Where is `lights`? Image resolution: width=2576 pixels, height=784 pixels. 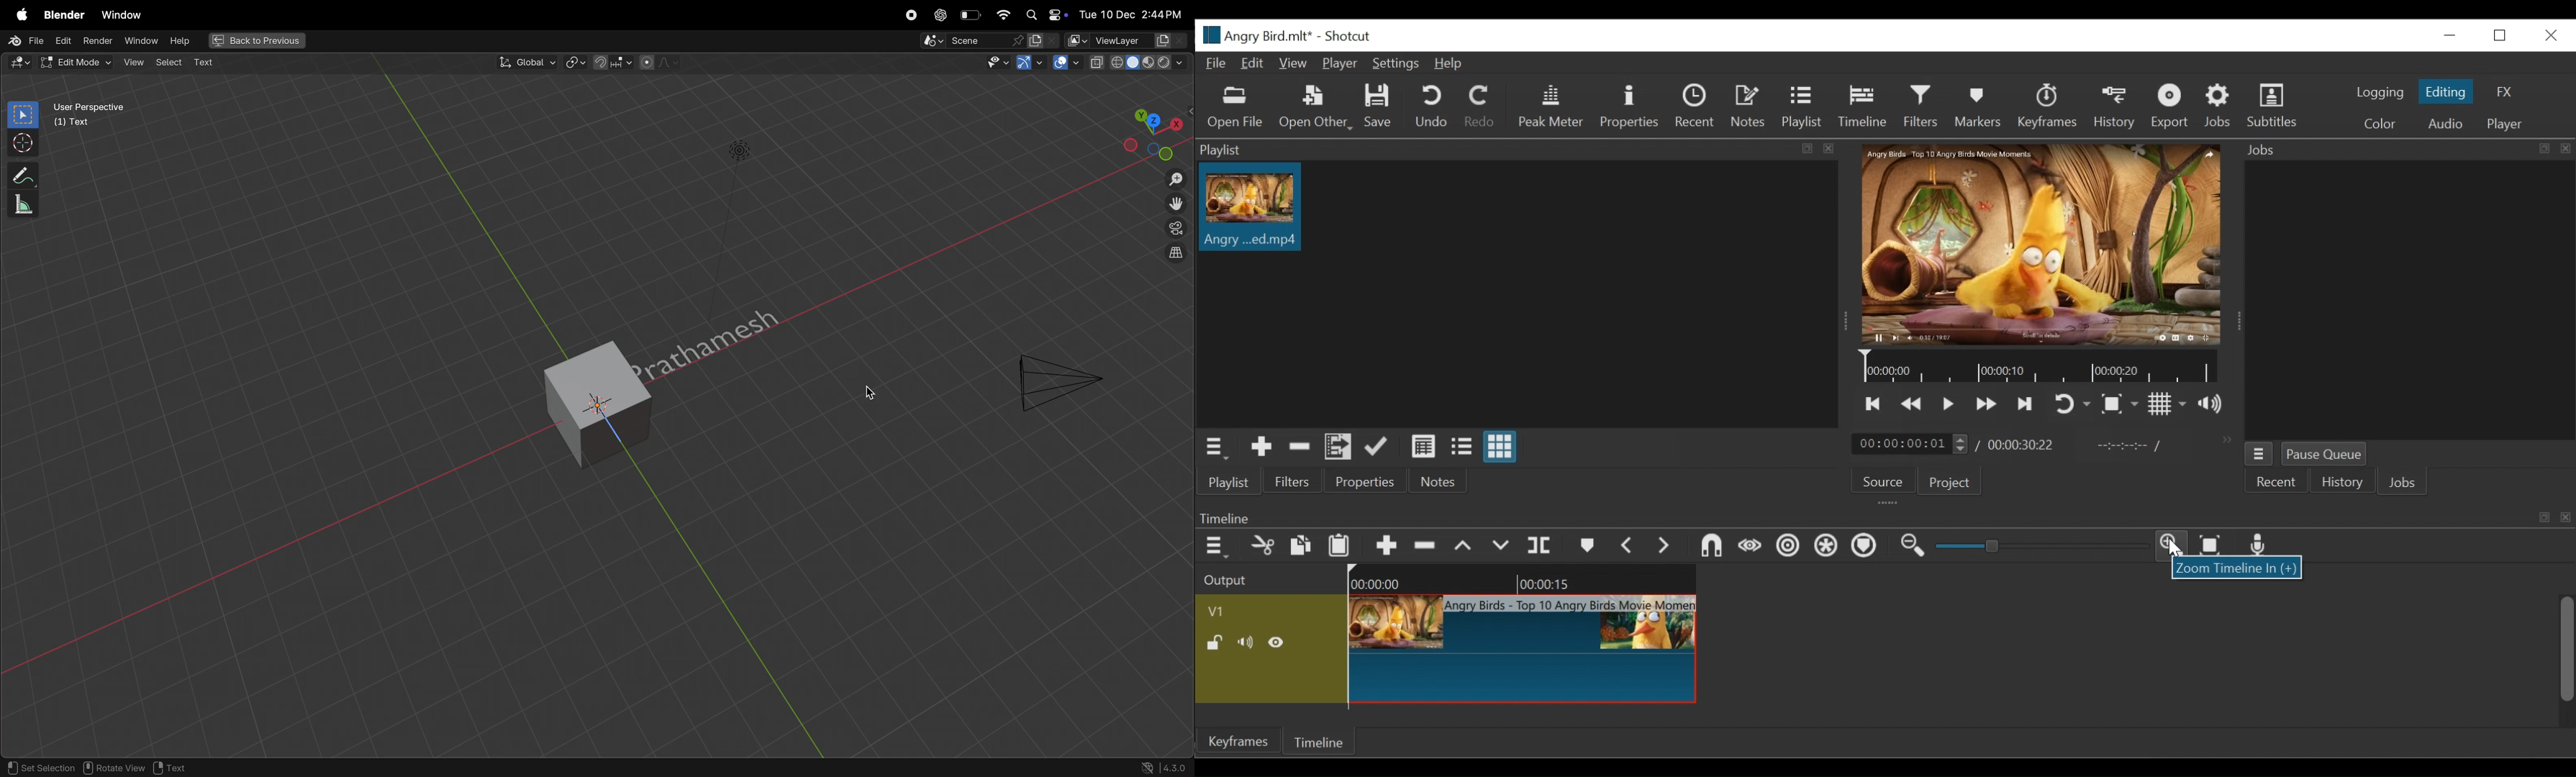
lights is located at coordinates (741, 152).